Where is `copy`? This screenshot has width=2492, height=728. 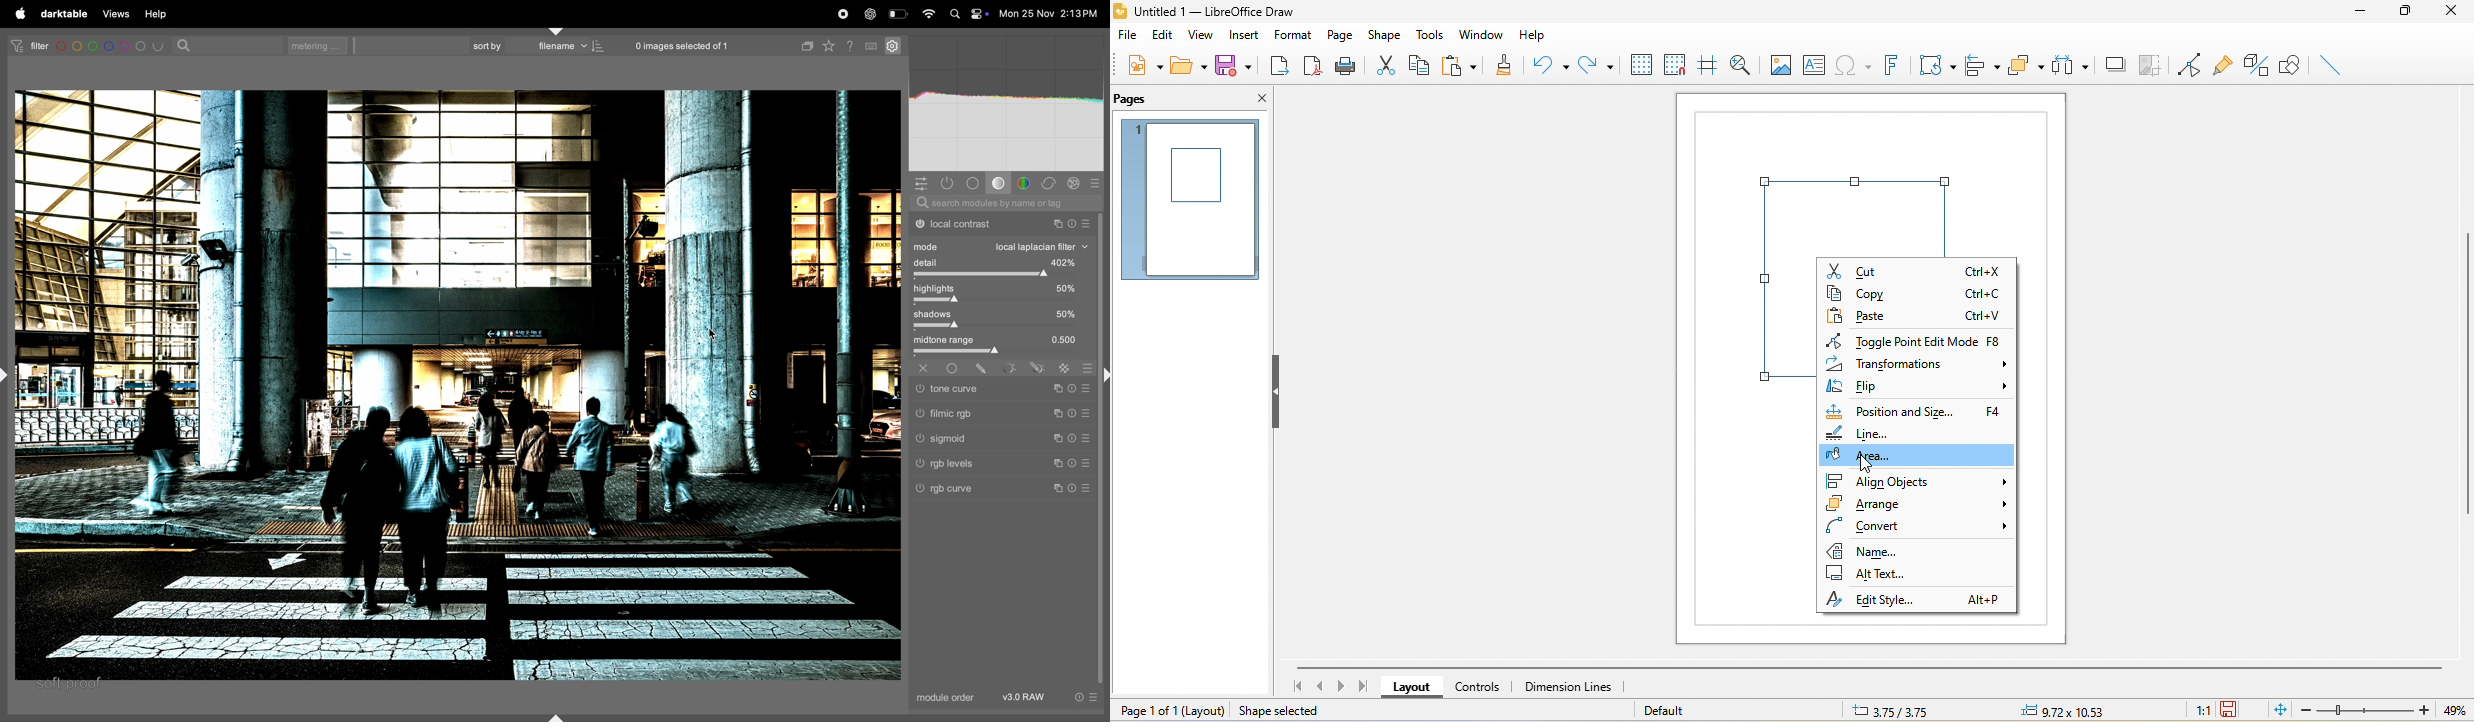
copy is located at coordinates (1419, 64).